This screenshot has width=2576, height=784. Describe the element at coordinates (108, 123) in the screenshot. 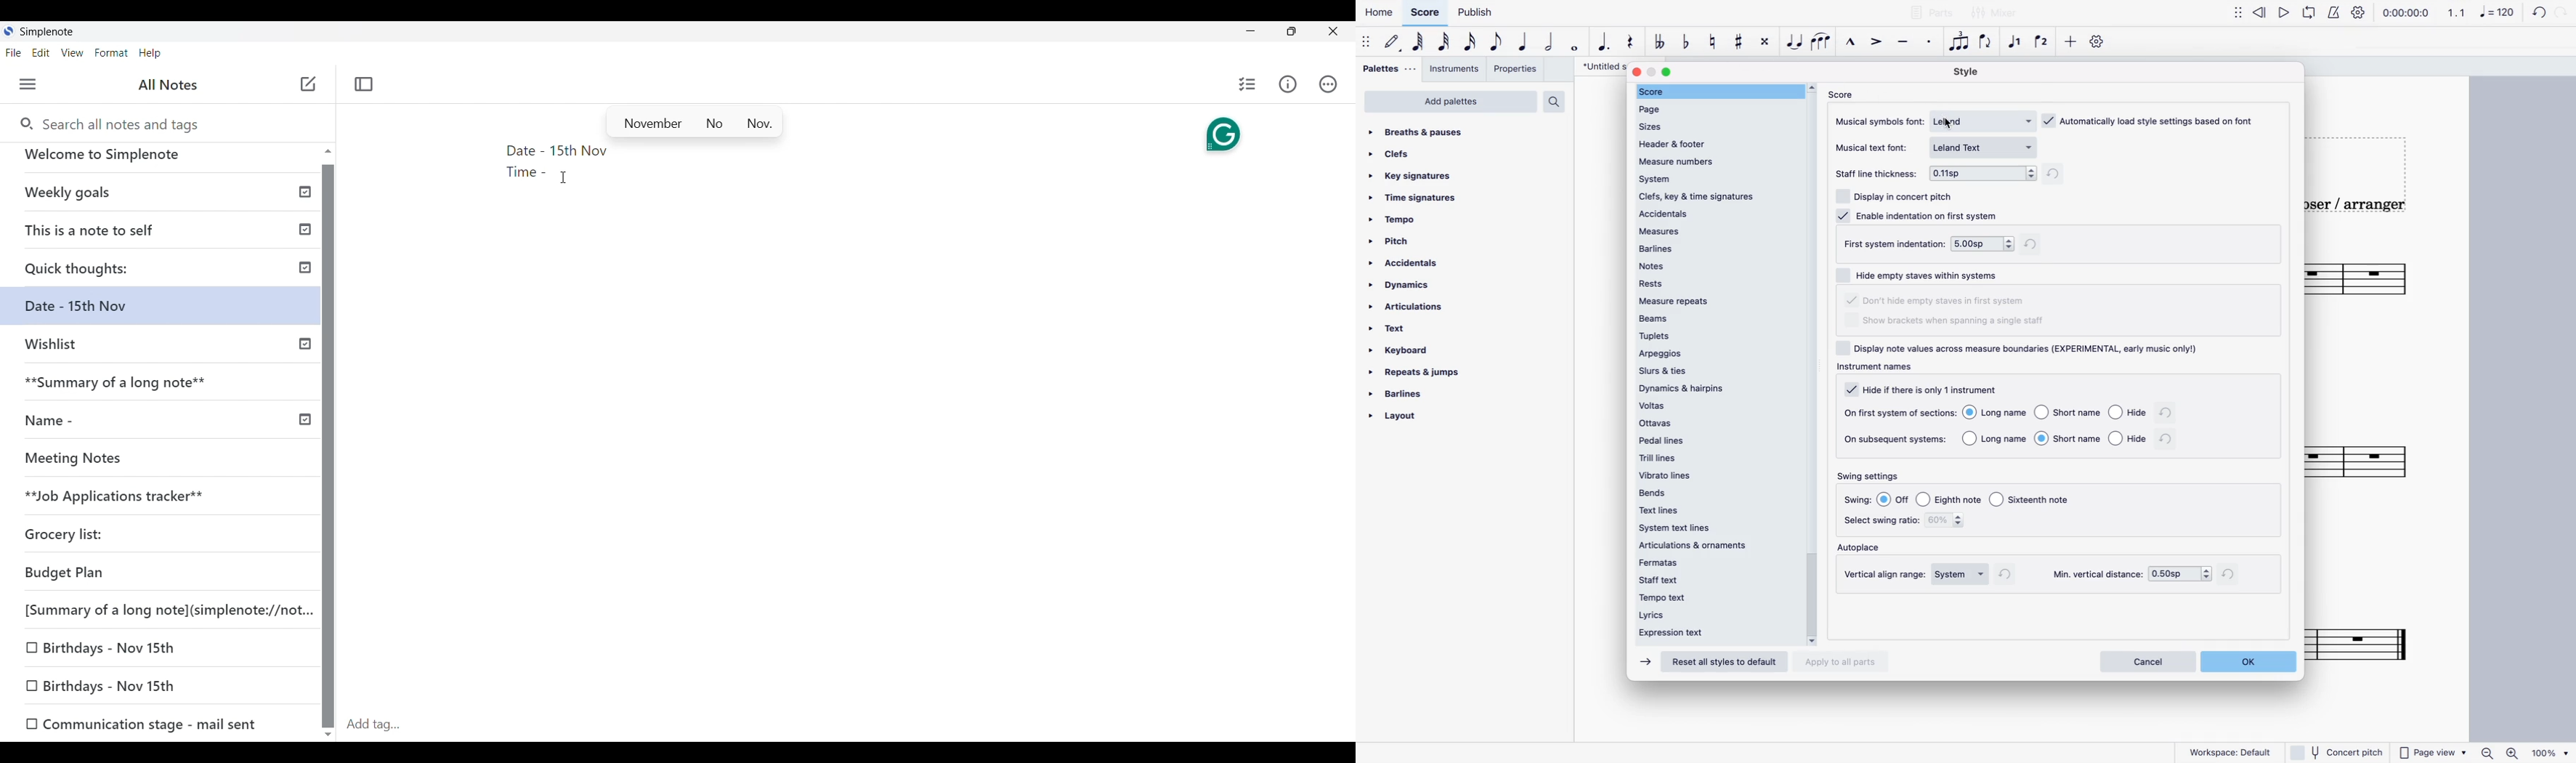

I see `Search all notes and tags` at that location.